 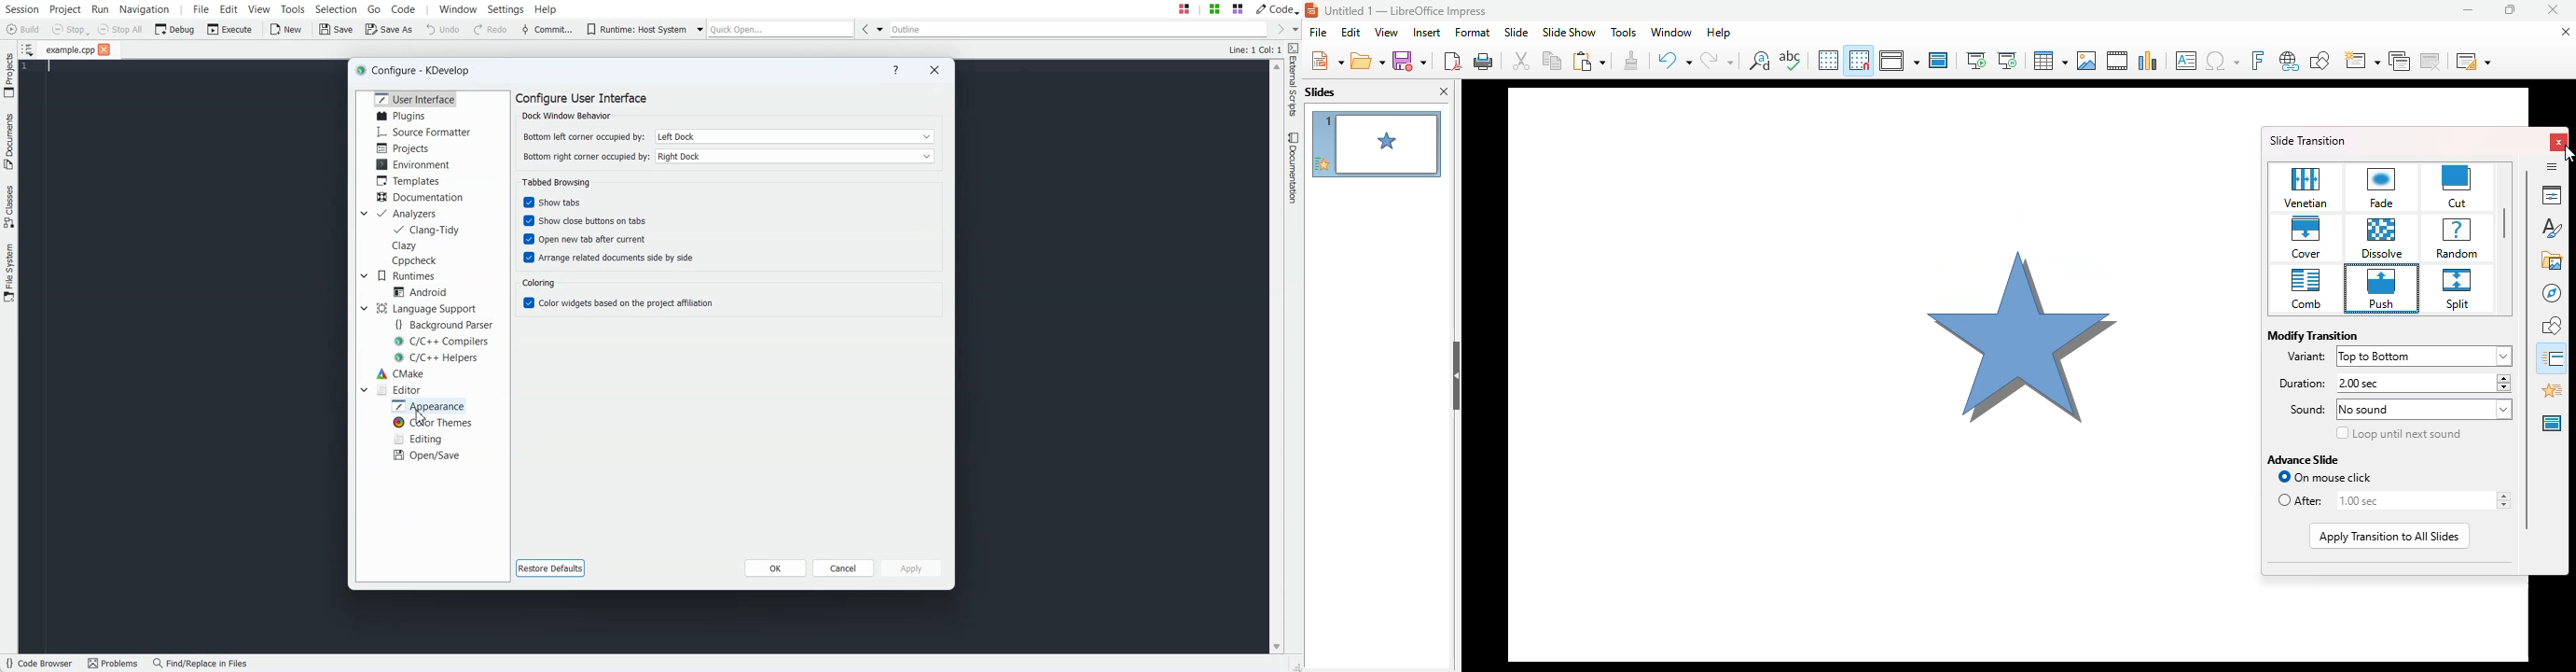 What do you see at coordinates (2304, 459) in the screenshot?
I see `advance slide` at bounding box center [2304, 459].